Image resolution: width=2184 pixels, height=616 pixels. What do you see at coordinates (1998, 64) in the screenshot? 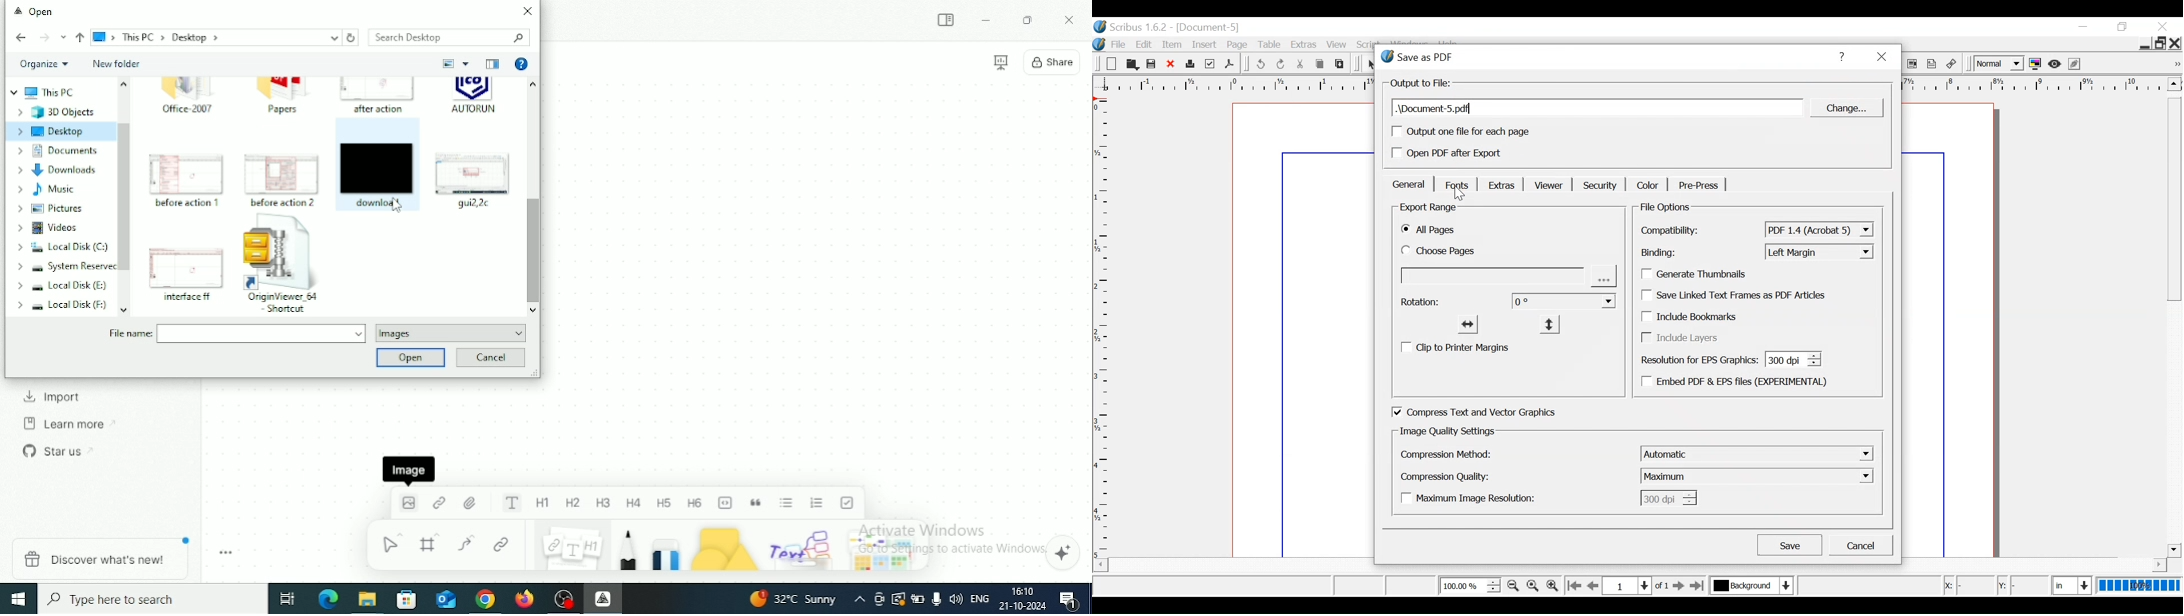
I see `Select the image preview quality` at bounding box center [1998, 64].